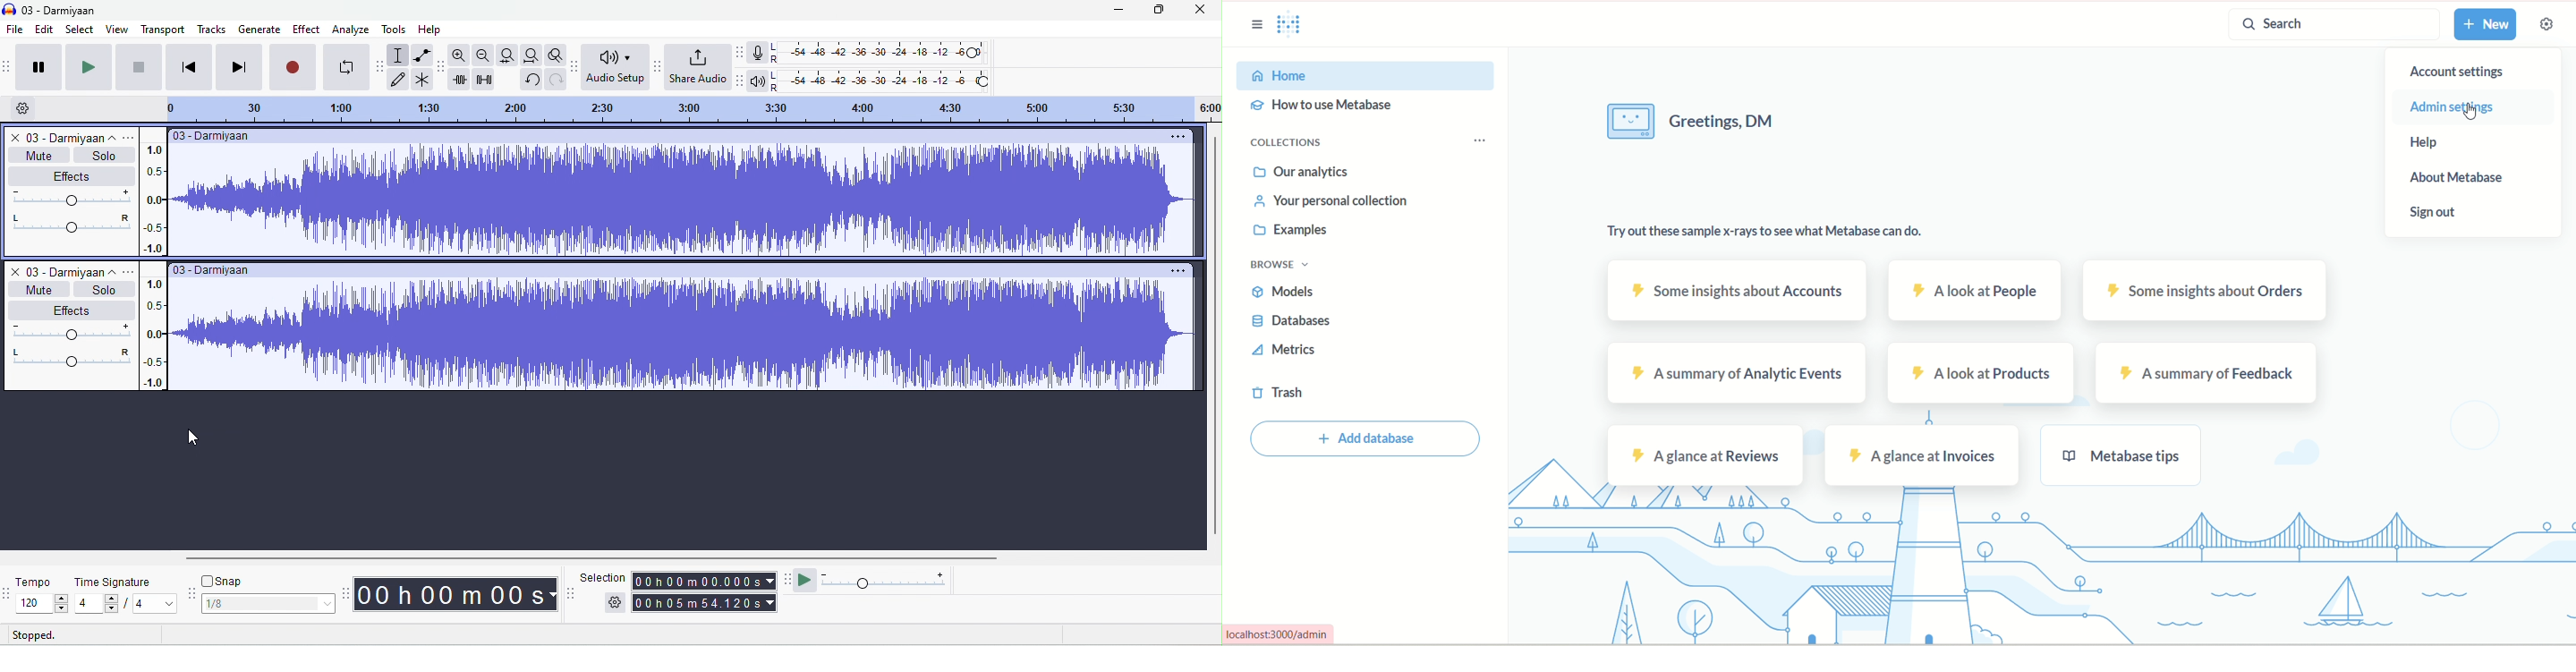  Describe the element at coordinates (443, 68) in the screenshot. I see `audacity edit tool bar` at that location.